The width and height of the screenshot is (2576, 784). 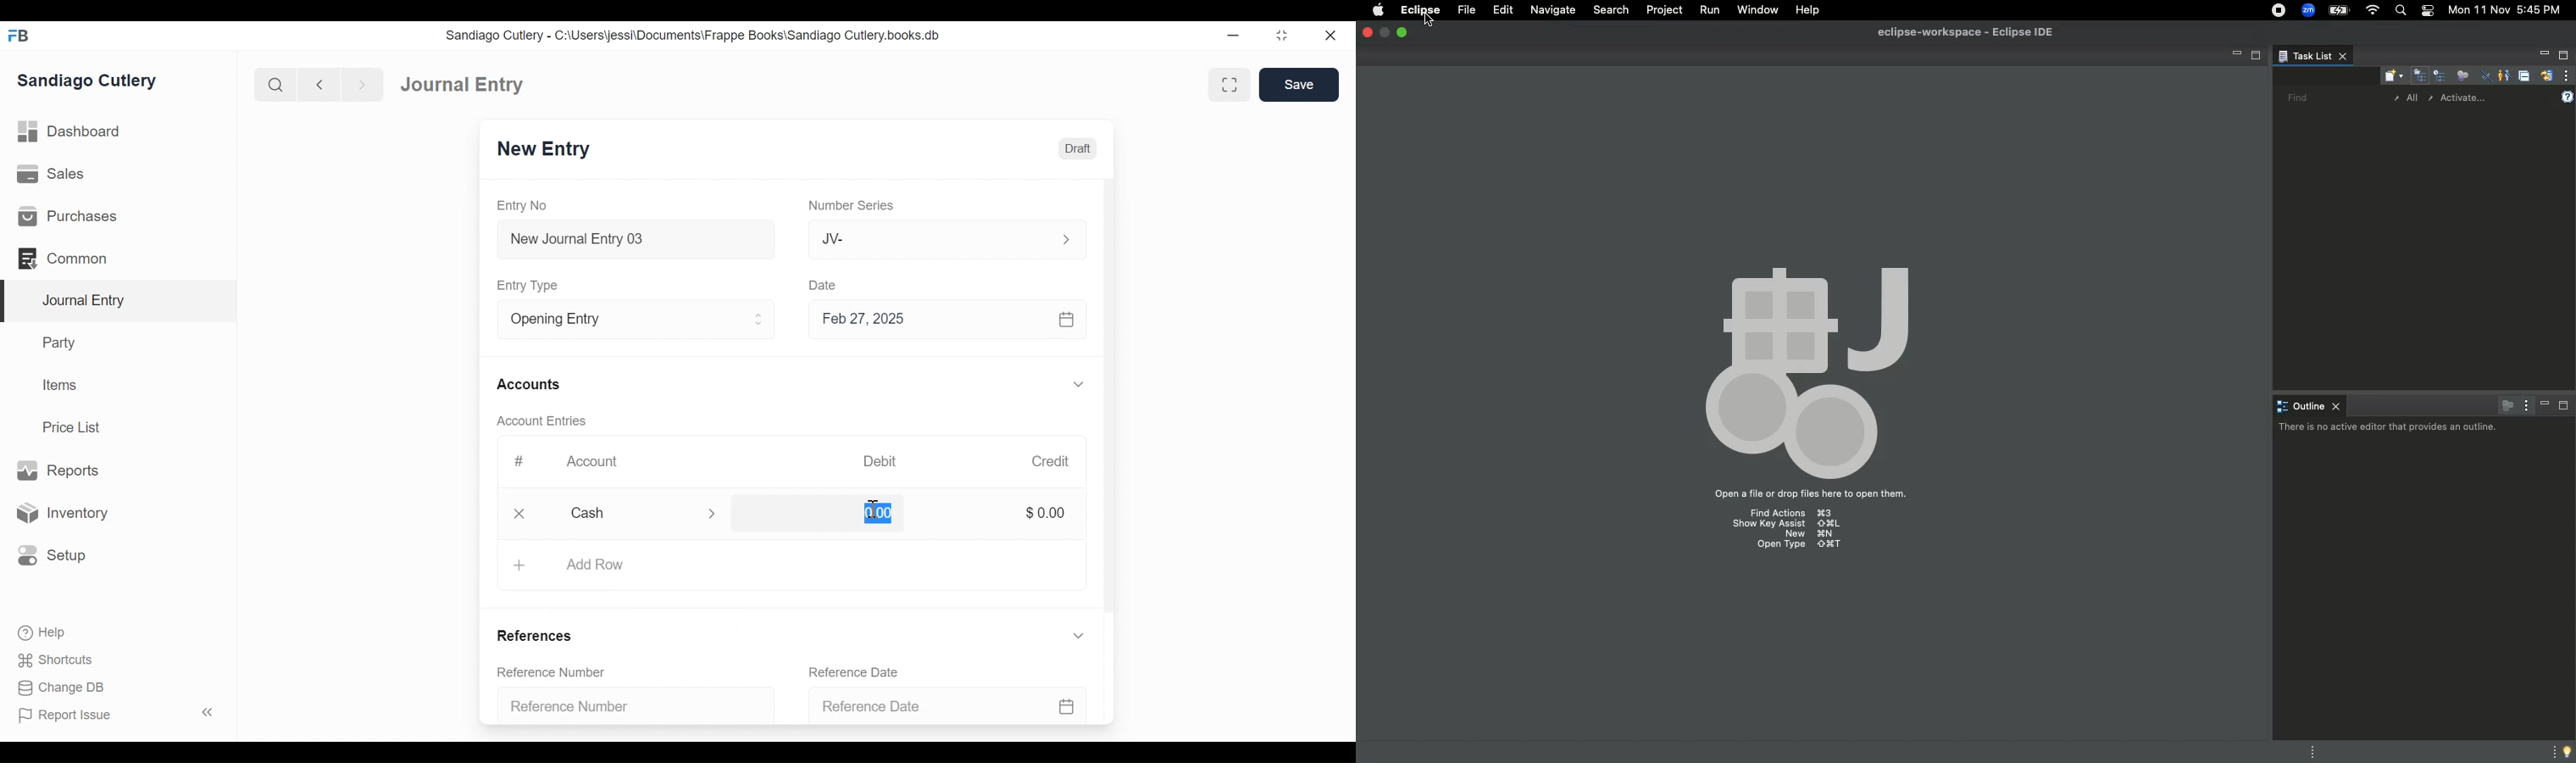 What do you see at coordinates (274, 84) in the screenshot?
I see `Search` at bounding box center [274, 84].